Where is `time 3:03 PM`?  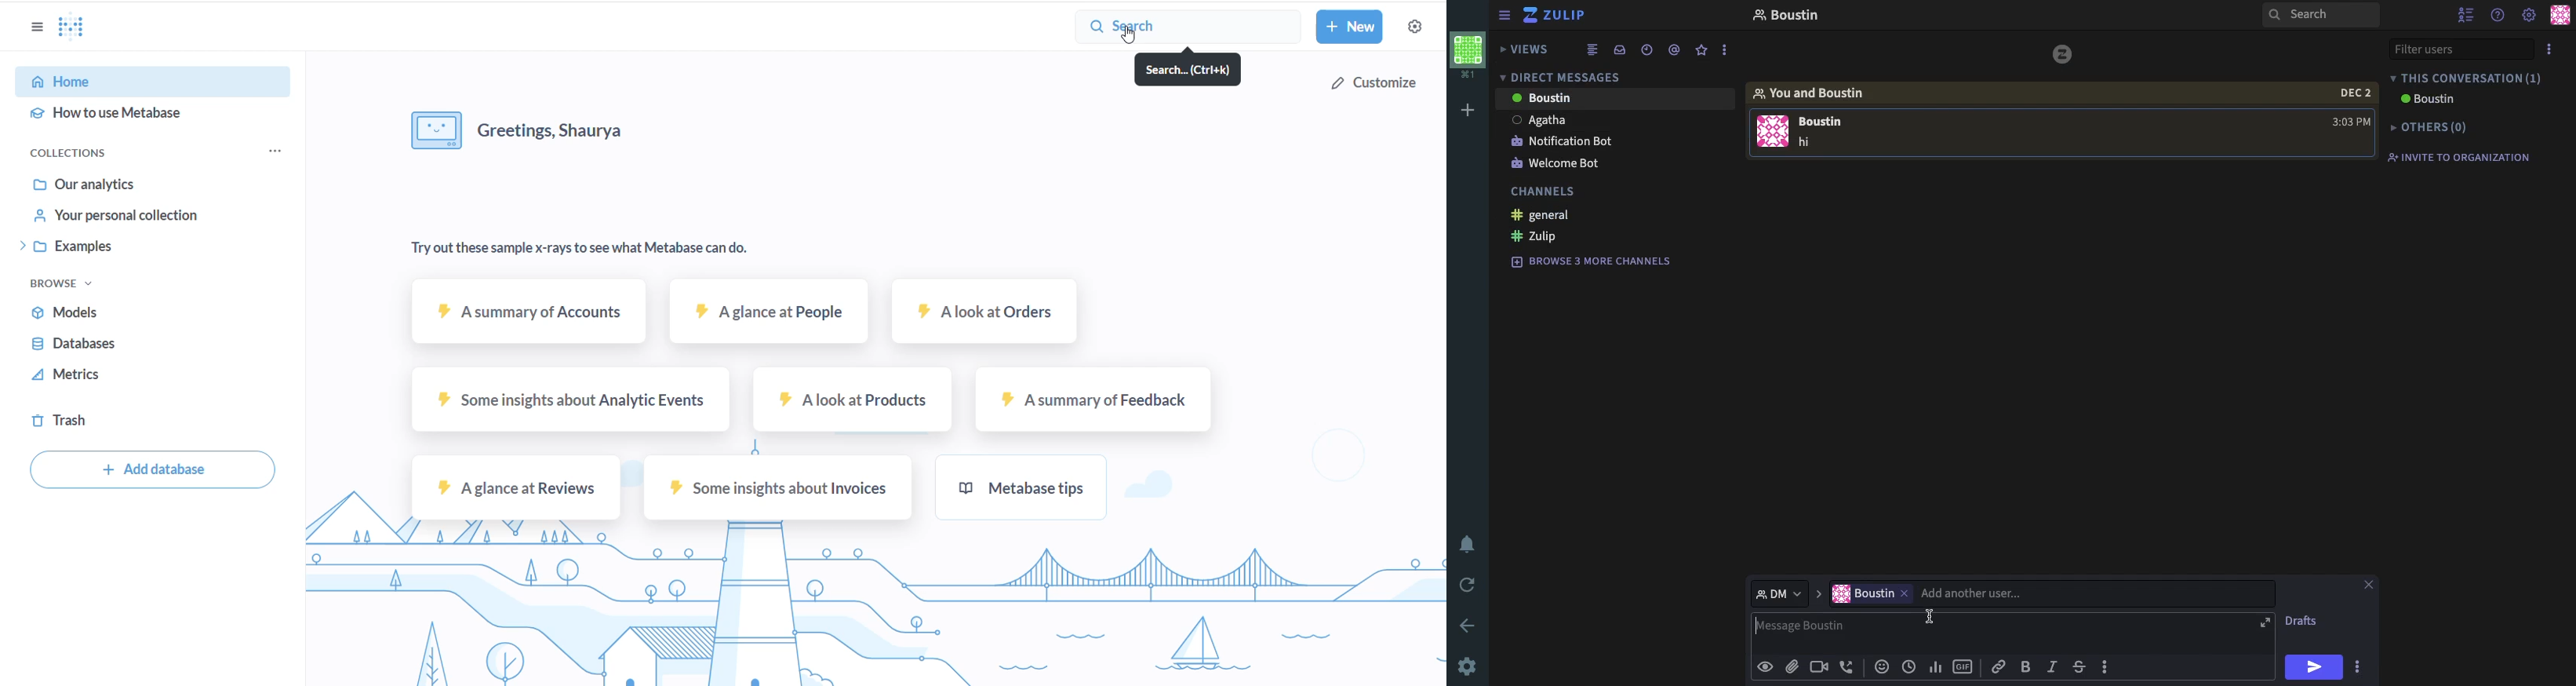 time 3:03 PM is located at coordinates (2347, 122).